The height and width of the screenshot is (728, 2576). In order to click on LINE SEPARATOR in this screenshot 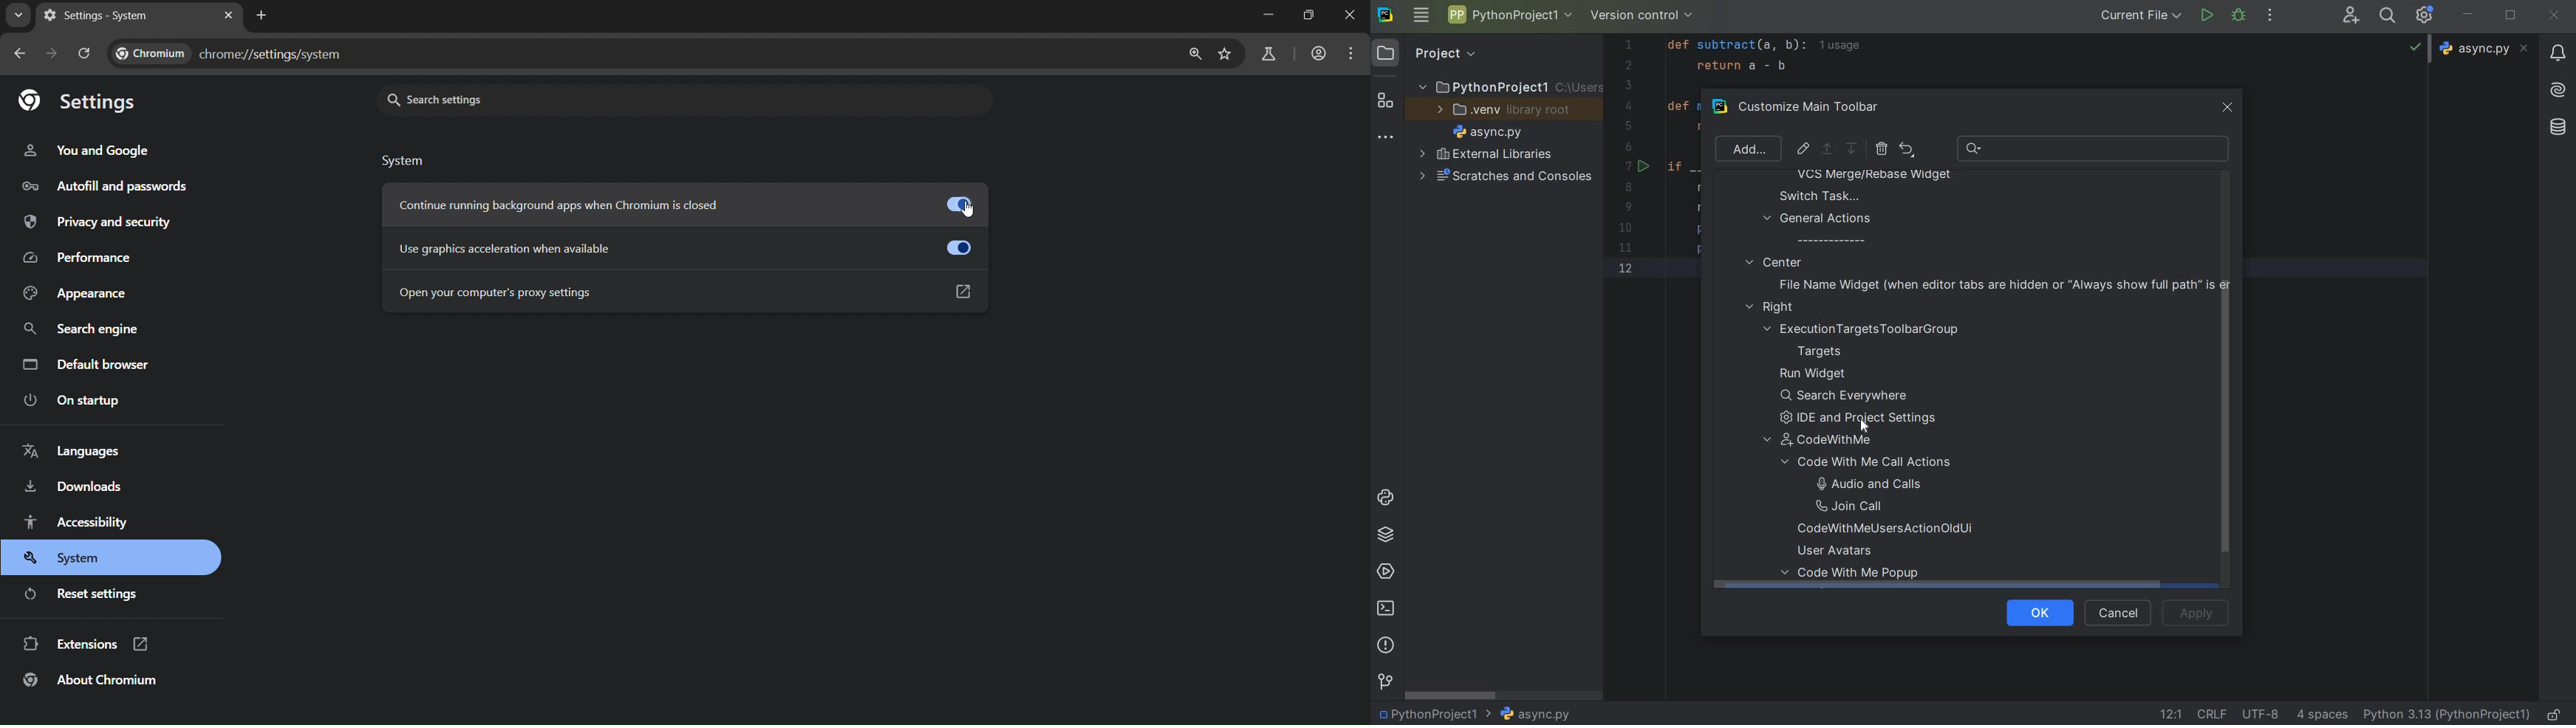, I will do `click(2213, 713)`.